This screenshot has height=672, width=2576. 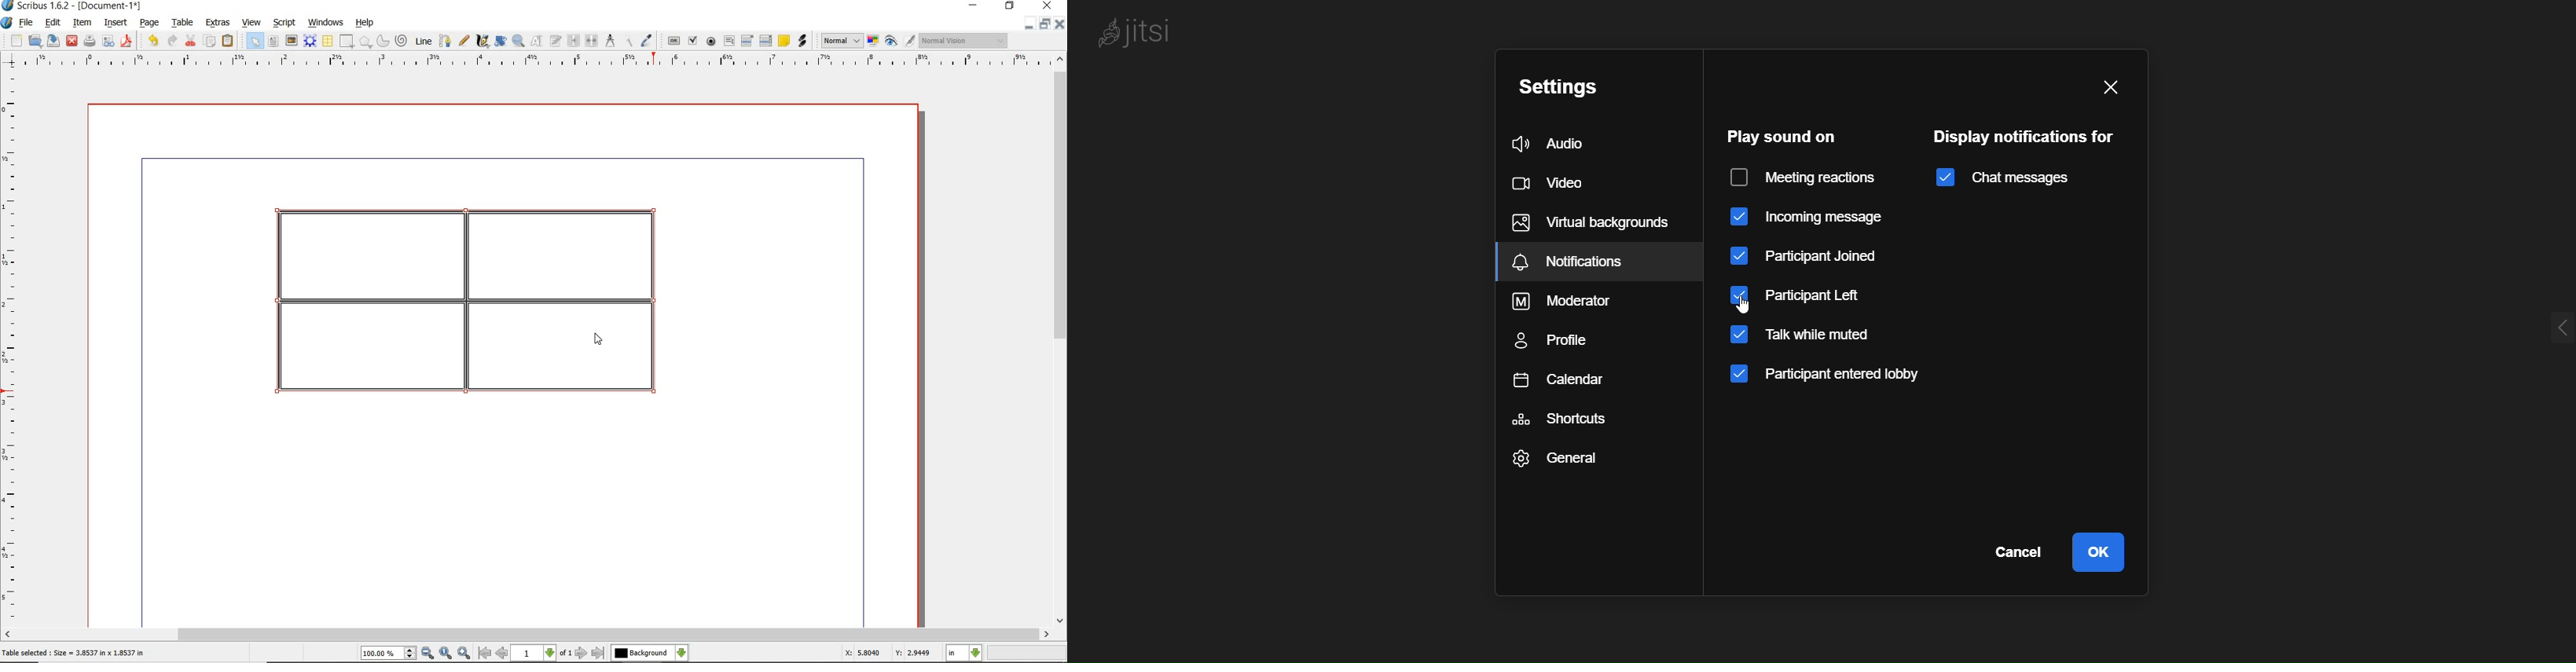 I want to click on bezier curve, so click(x=445, y=41).